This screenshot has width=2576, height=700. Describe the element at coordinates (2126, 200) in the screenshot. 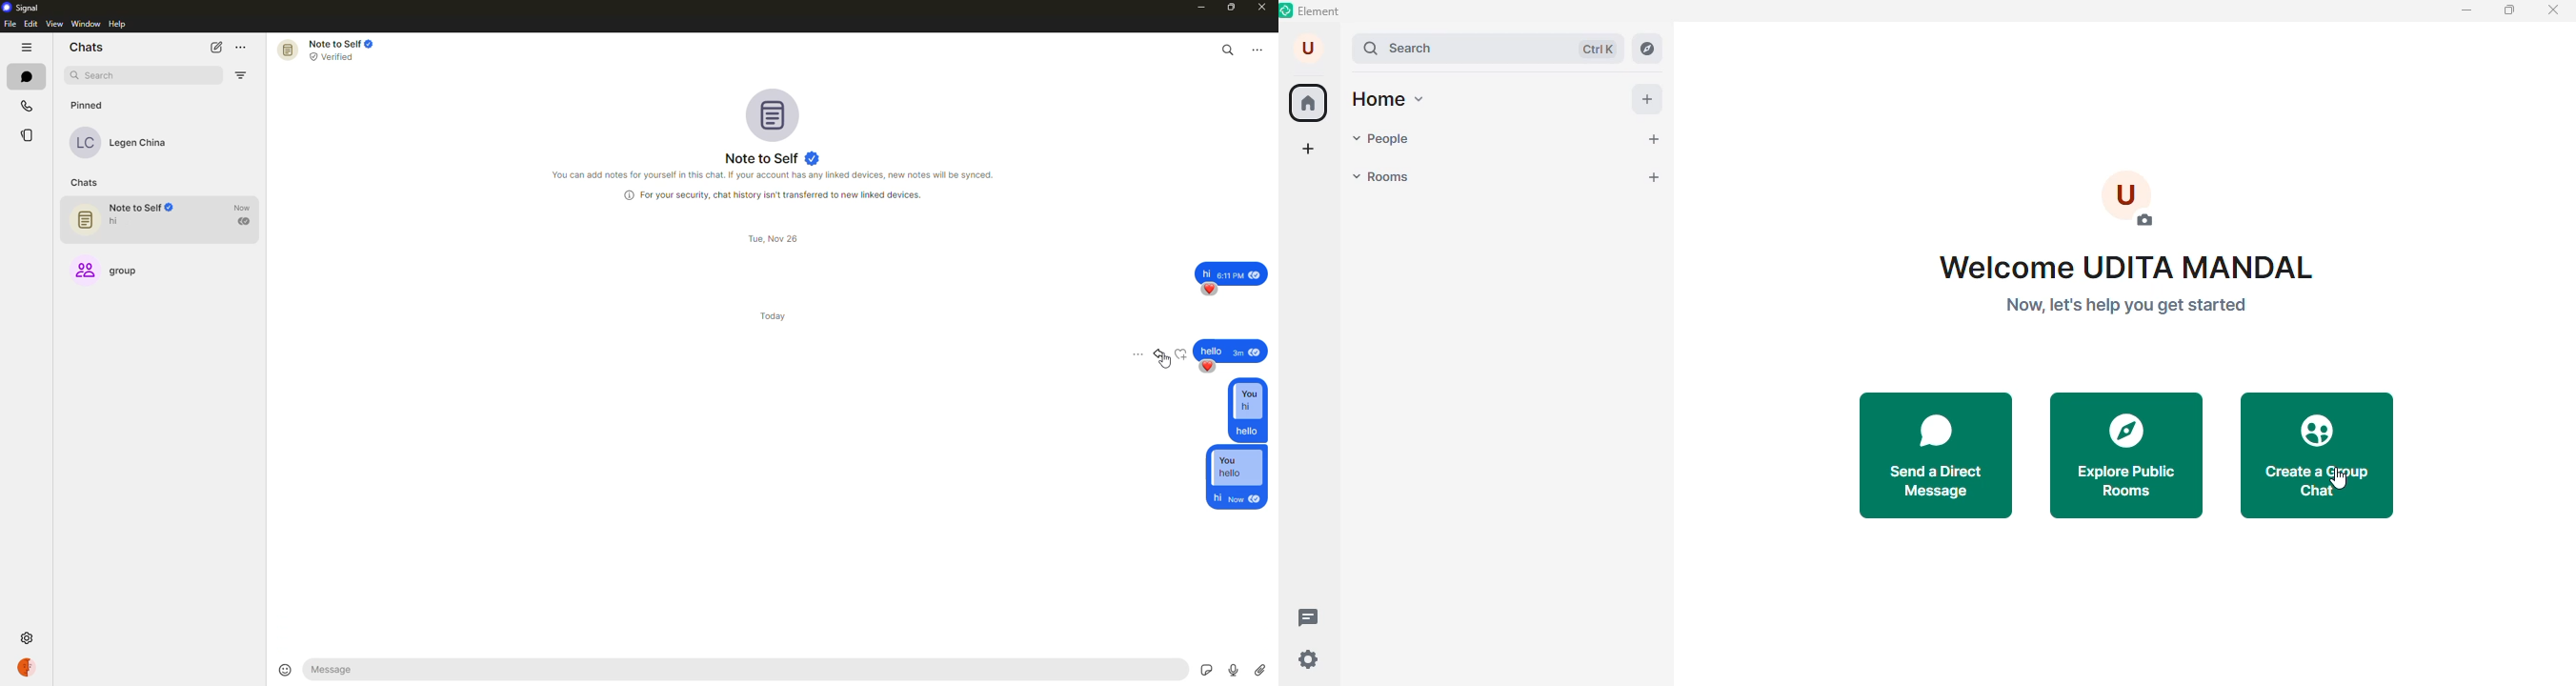

I see `add account photo` at that location.